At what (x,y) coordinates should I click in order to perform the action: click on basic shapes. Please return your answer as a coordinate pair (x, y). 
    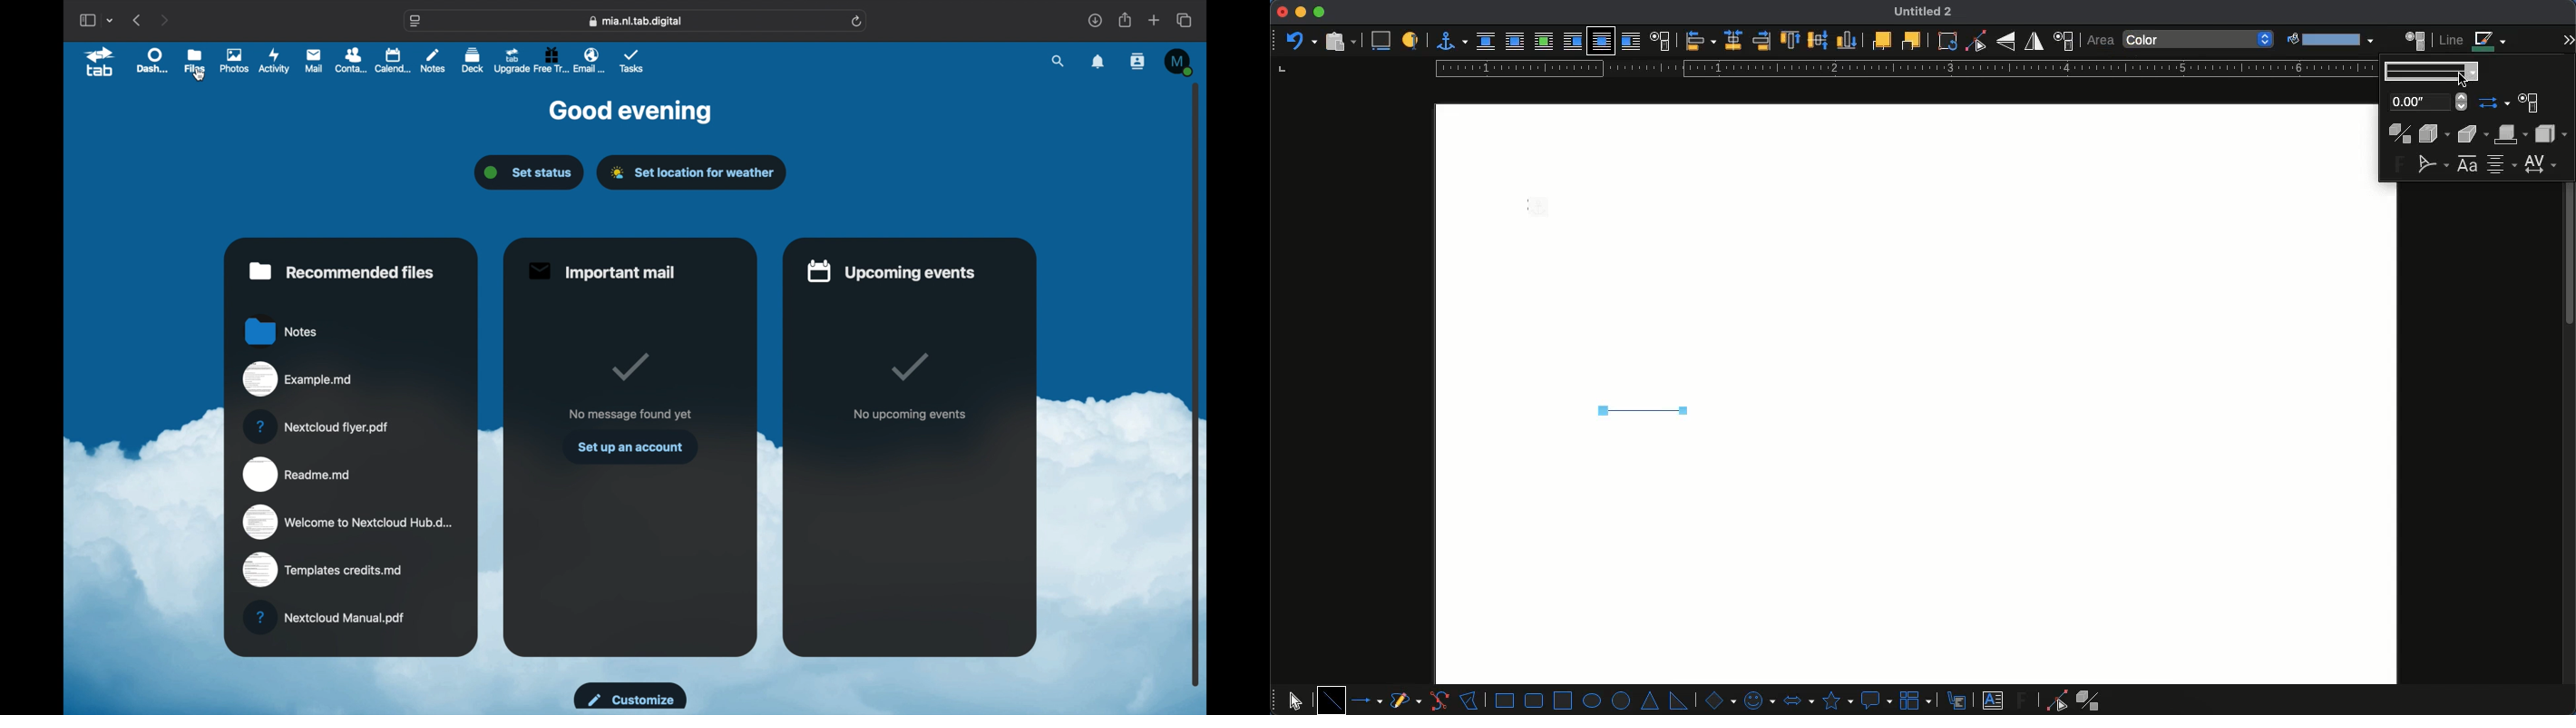
    Looking at the image, I should click on (1718, 700).